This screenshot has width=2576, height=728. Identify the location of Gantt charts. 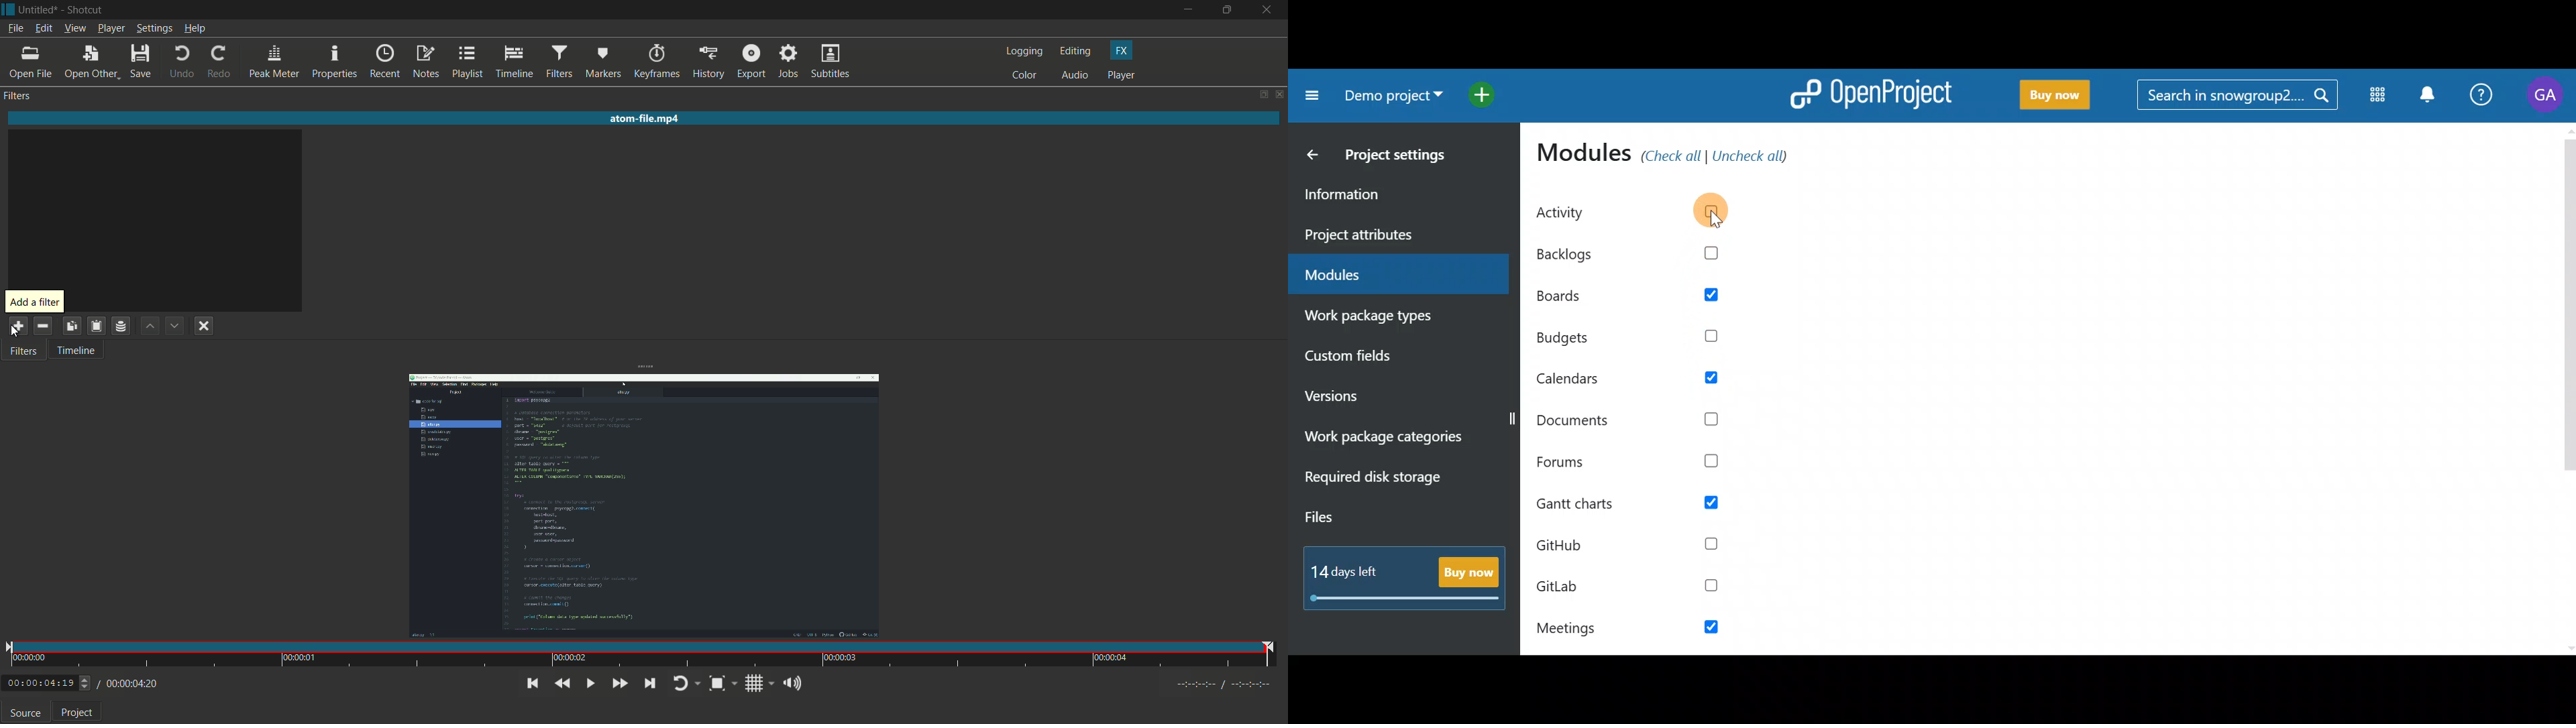
(1637, 504).